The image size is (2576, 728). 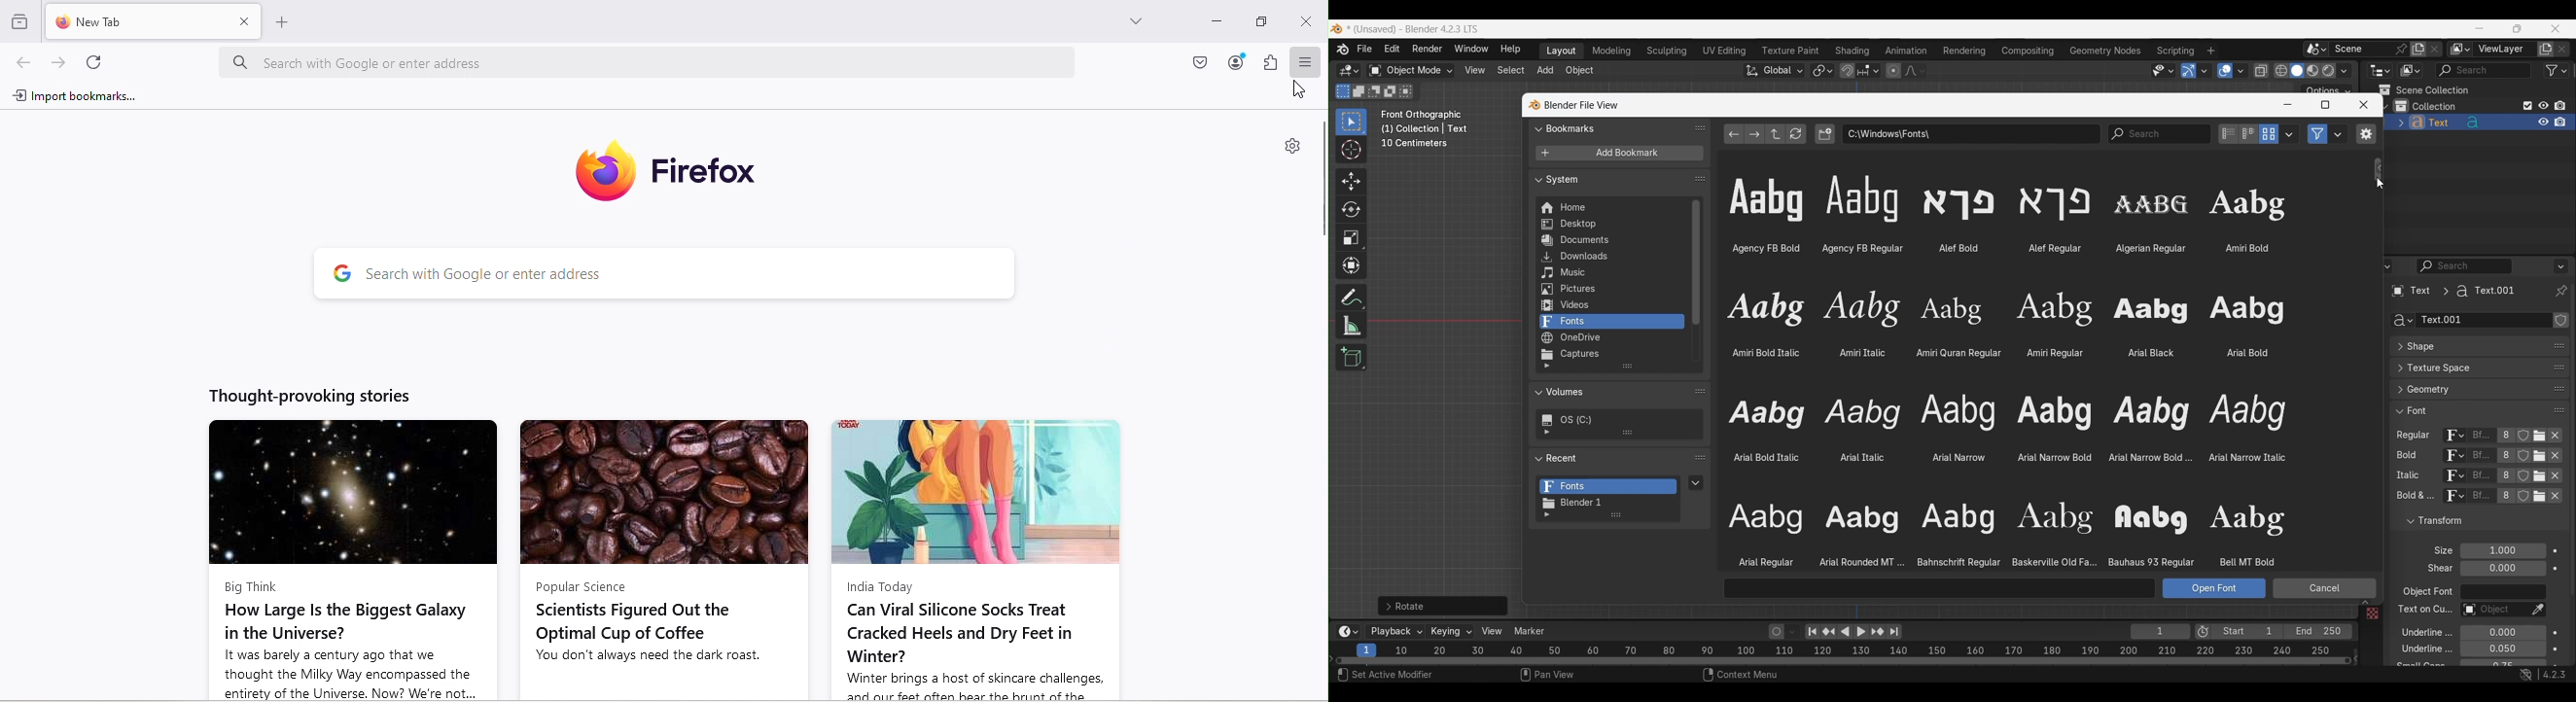 I want to click on Underline position, so click(x=2502, y=633).